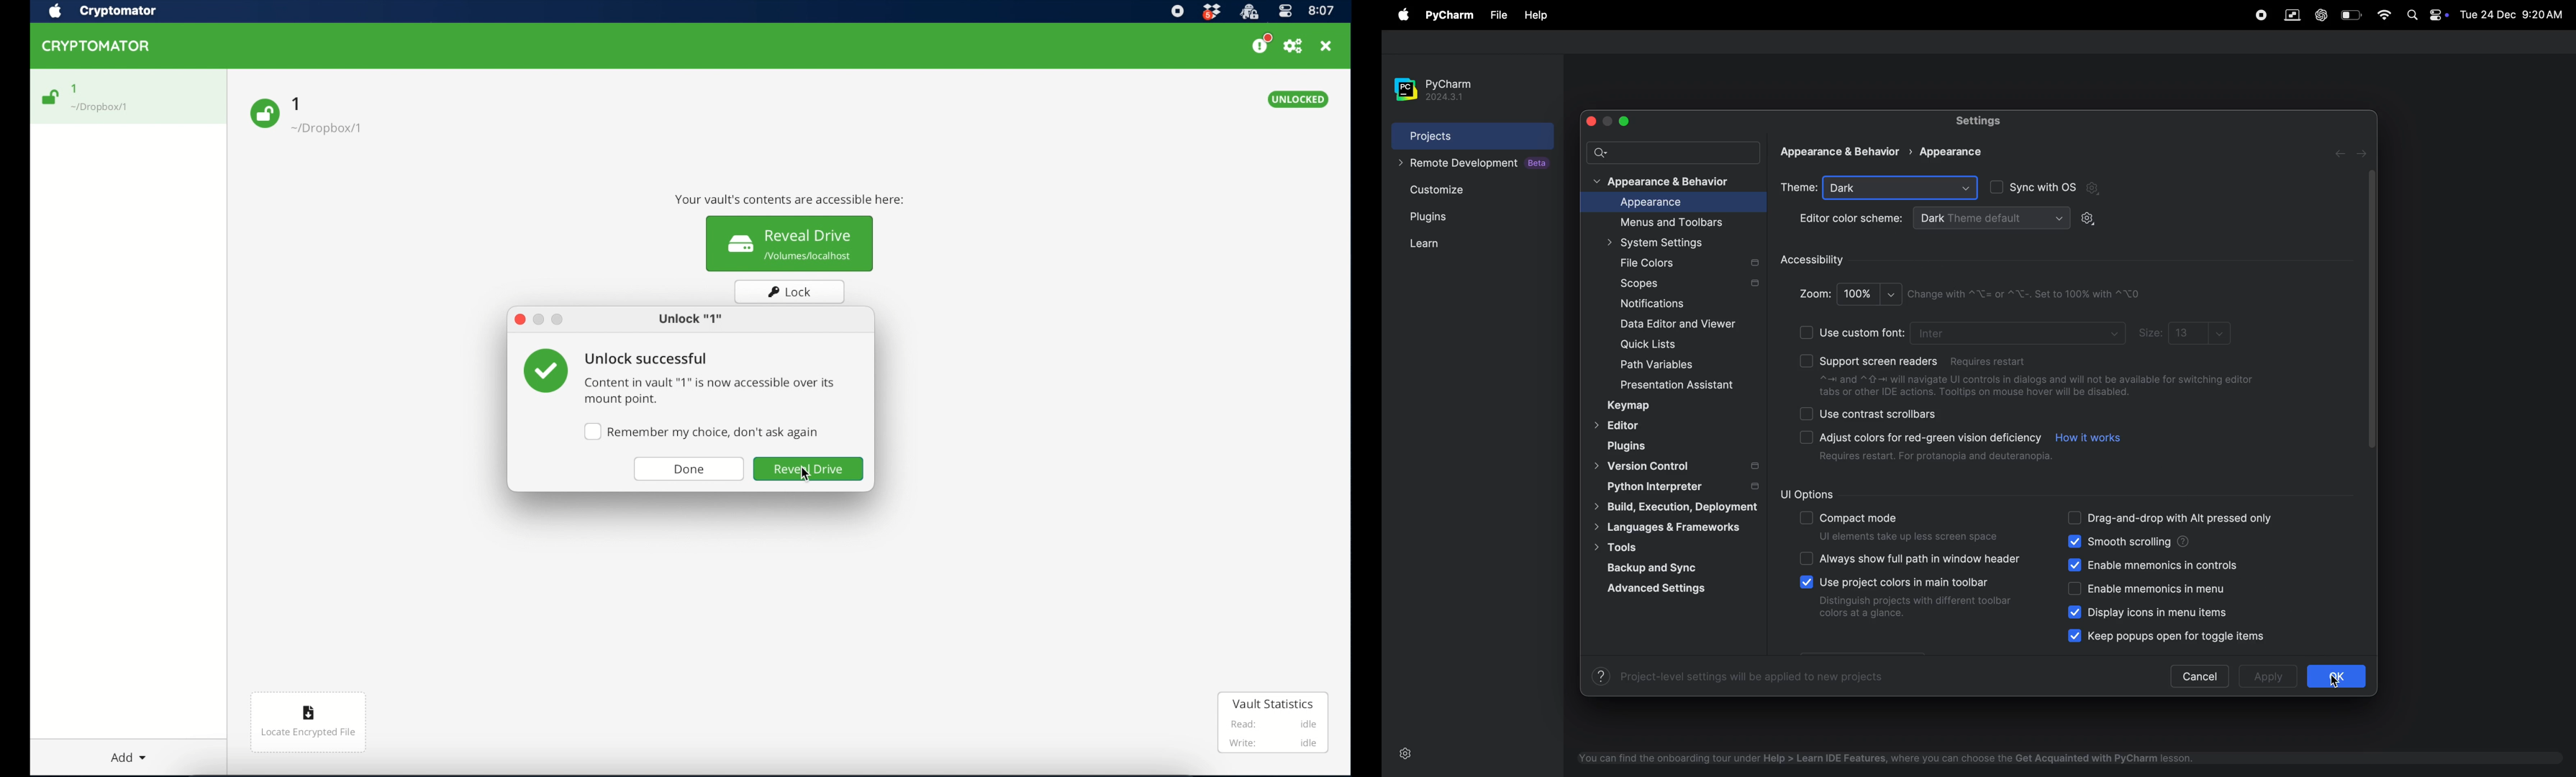  I want to click on apple menu, so click(1405, 15).